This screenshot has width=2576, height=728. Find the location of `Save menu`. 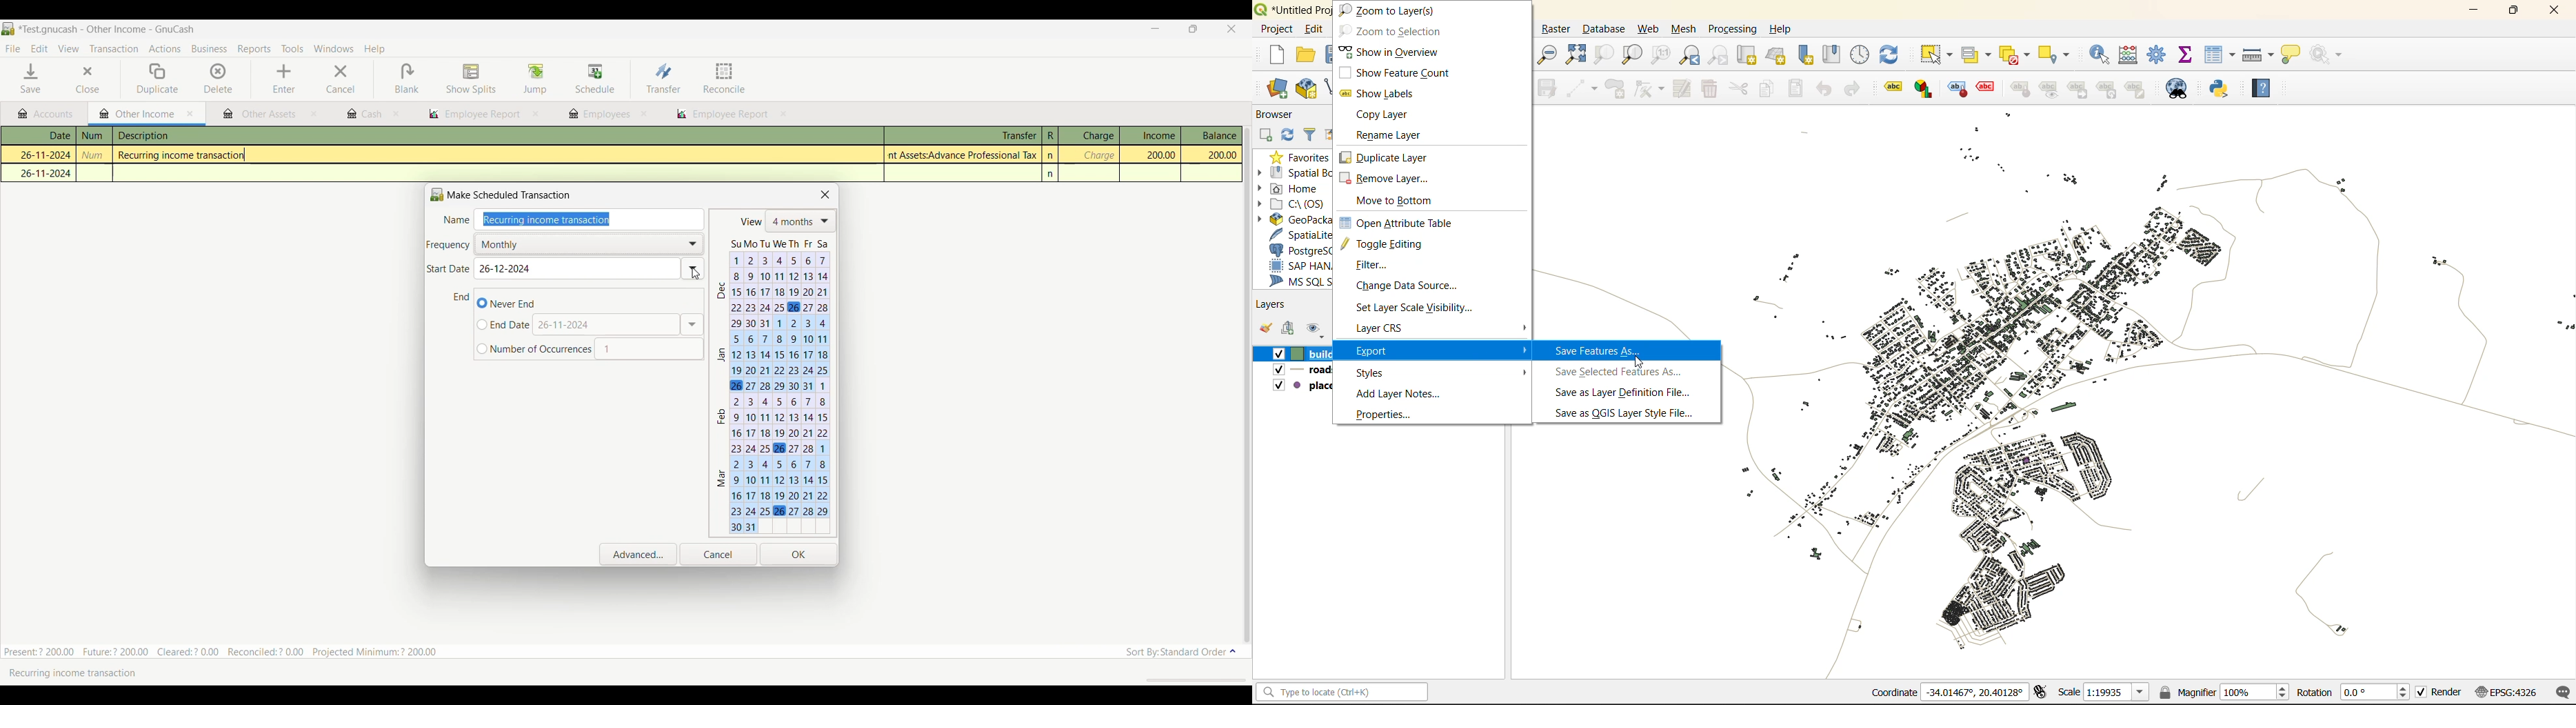

Save menu is located at coordinates (32, 78).